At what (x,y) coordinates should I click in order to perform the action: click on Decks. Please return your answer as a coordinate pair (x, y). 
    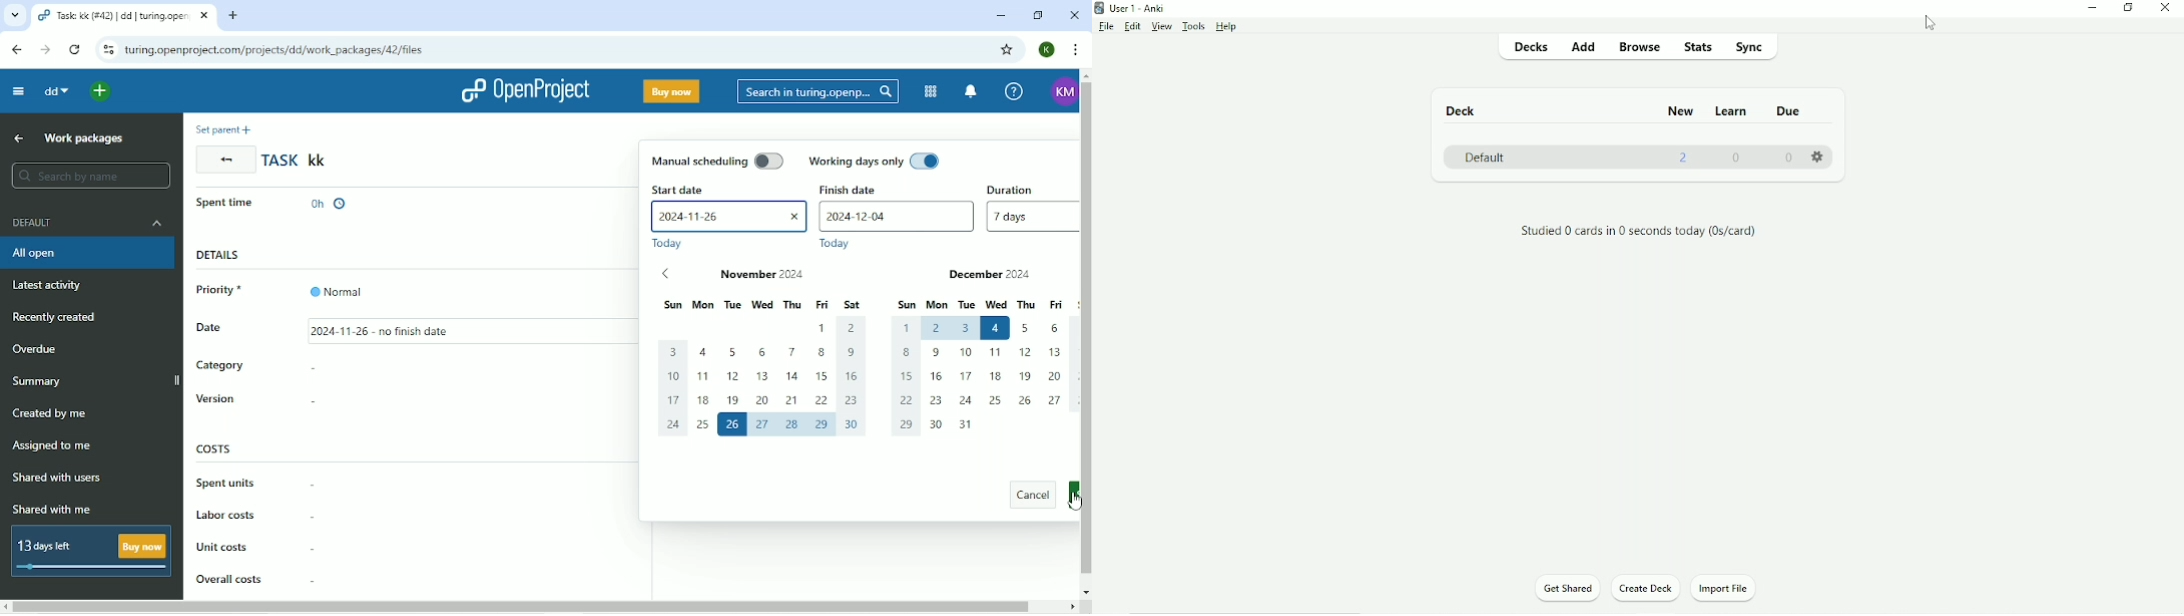
    Looking at the image, I should click on (1529, 47).